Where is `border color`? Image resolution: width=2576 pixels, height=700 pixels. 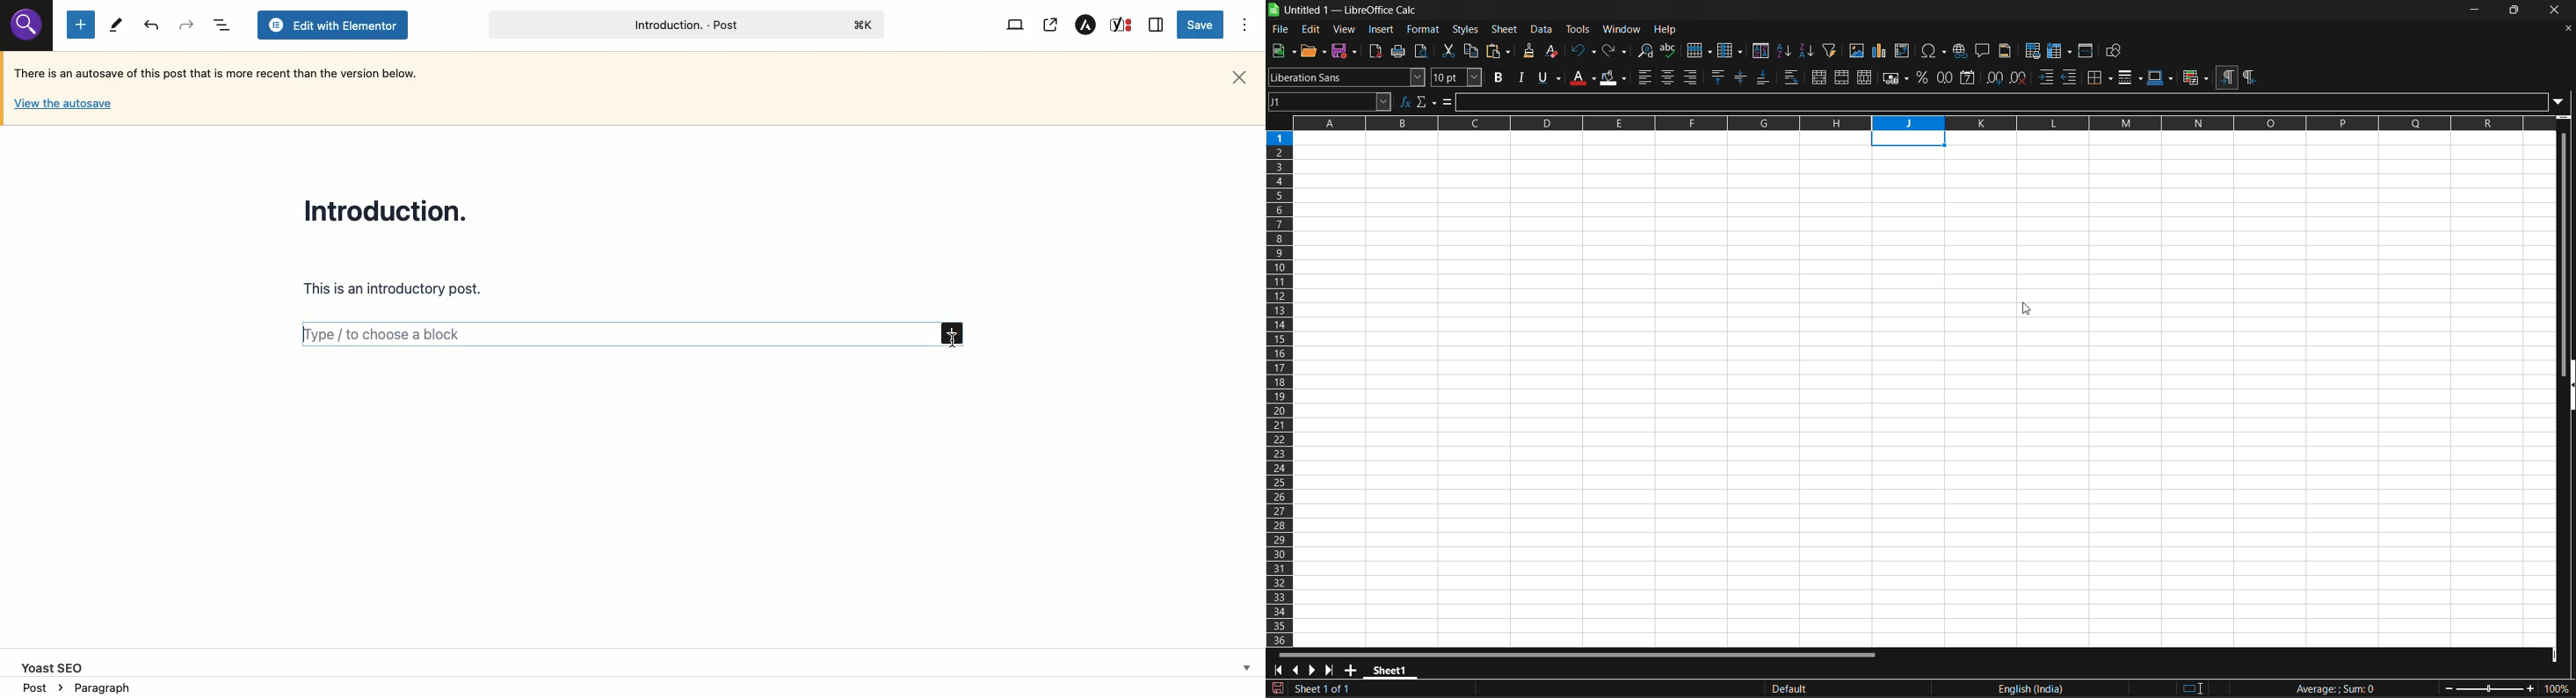
border color is located at coordinates (2162, 76).